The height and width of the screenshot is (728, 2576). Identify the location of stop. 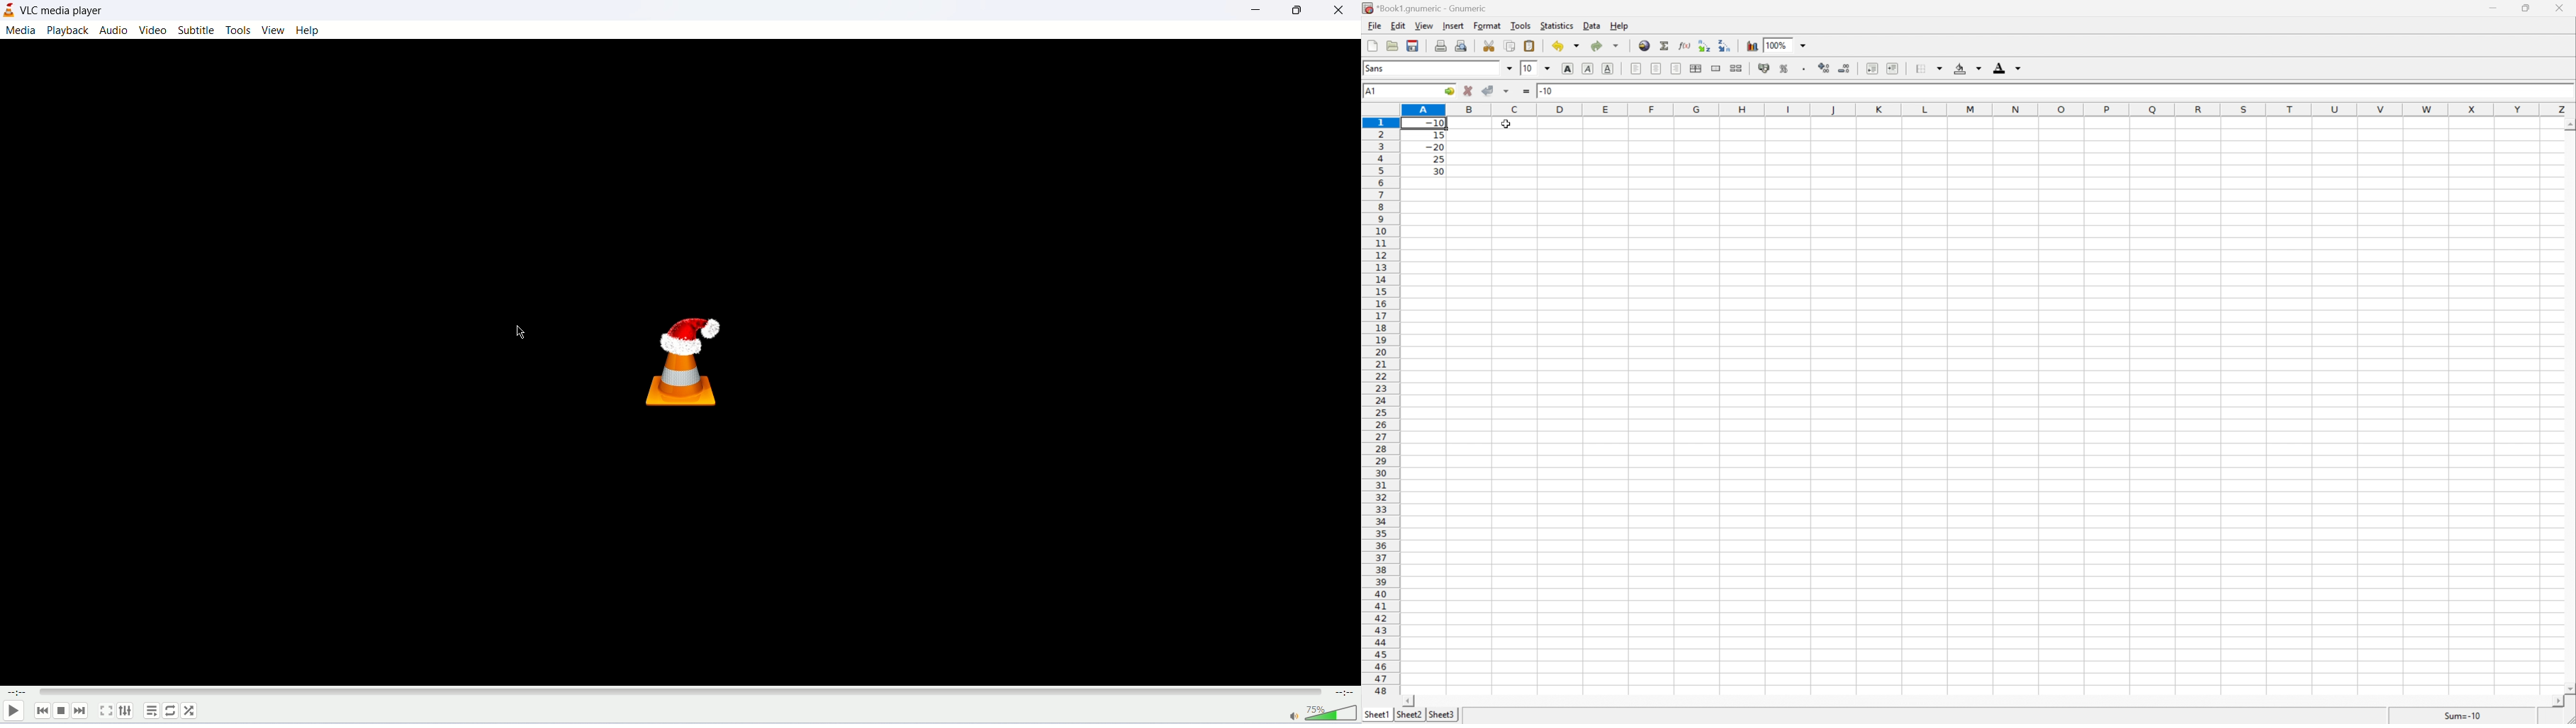
(62, 712).